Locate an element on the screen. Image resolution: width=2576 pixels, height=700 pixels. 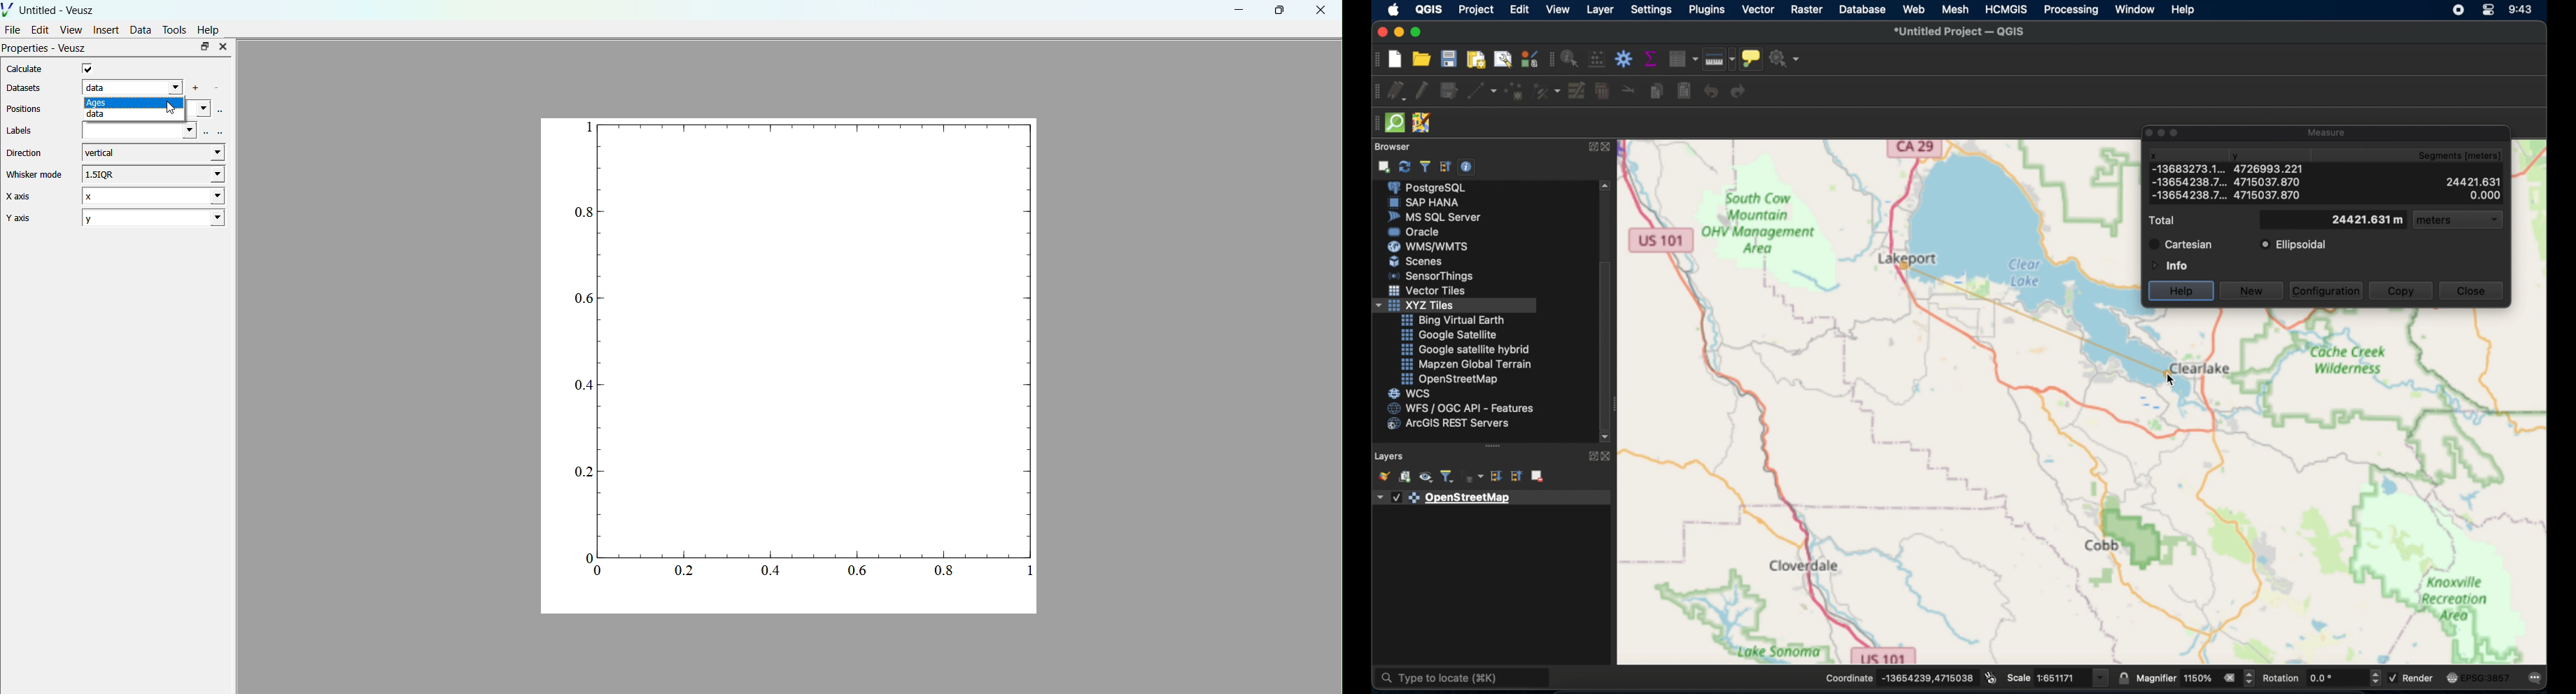
Y axis is located at coordinates (32, 218).